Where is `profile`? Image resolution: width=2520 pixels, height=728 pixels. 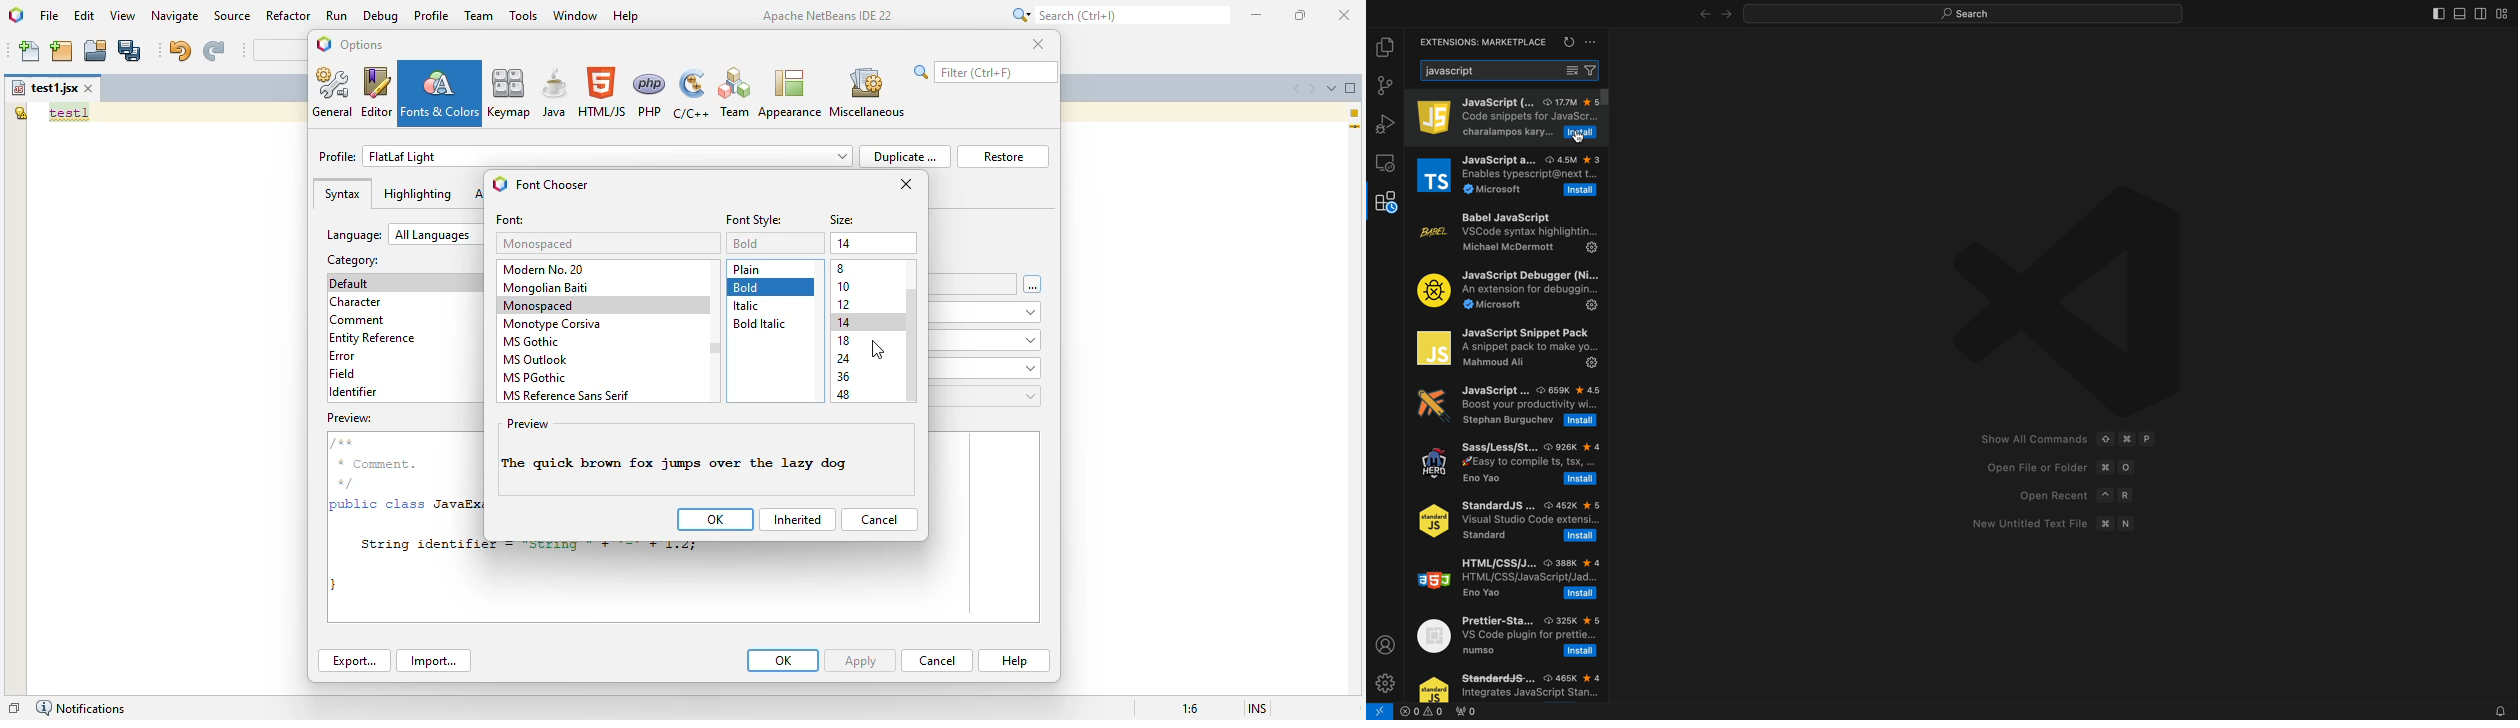
profile is located at coordinates (432, 15).